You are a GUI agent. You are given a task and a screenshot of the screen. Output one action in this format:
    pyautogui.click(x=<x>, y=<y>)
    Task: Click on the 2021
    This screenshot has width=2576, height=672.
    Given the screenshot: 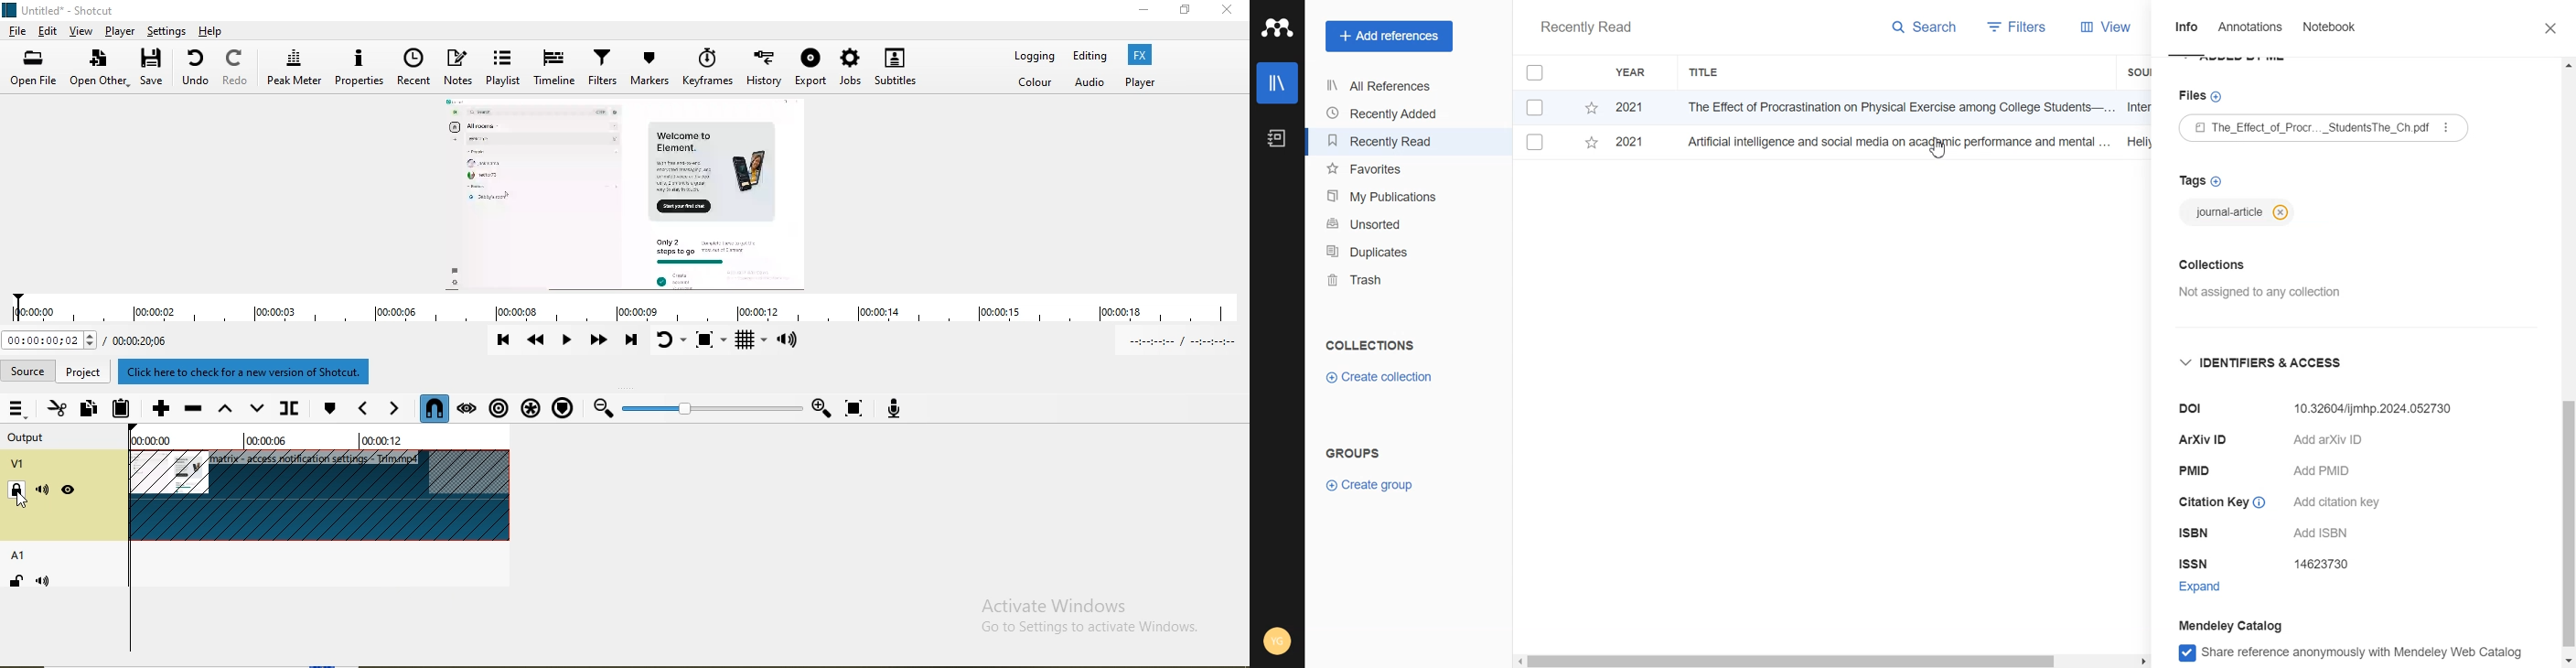 What is the action you would take?
    pyautogui.click(x=1637, y=144)
    